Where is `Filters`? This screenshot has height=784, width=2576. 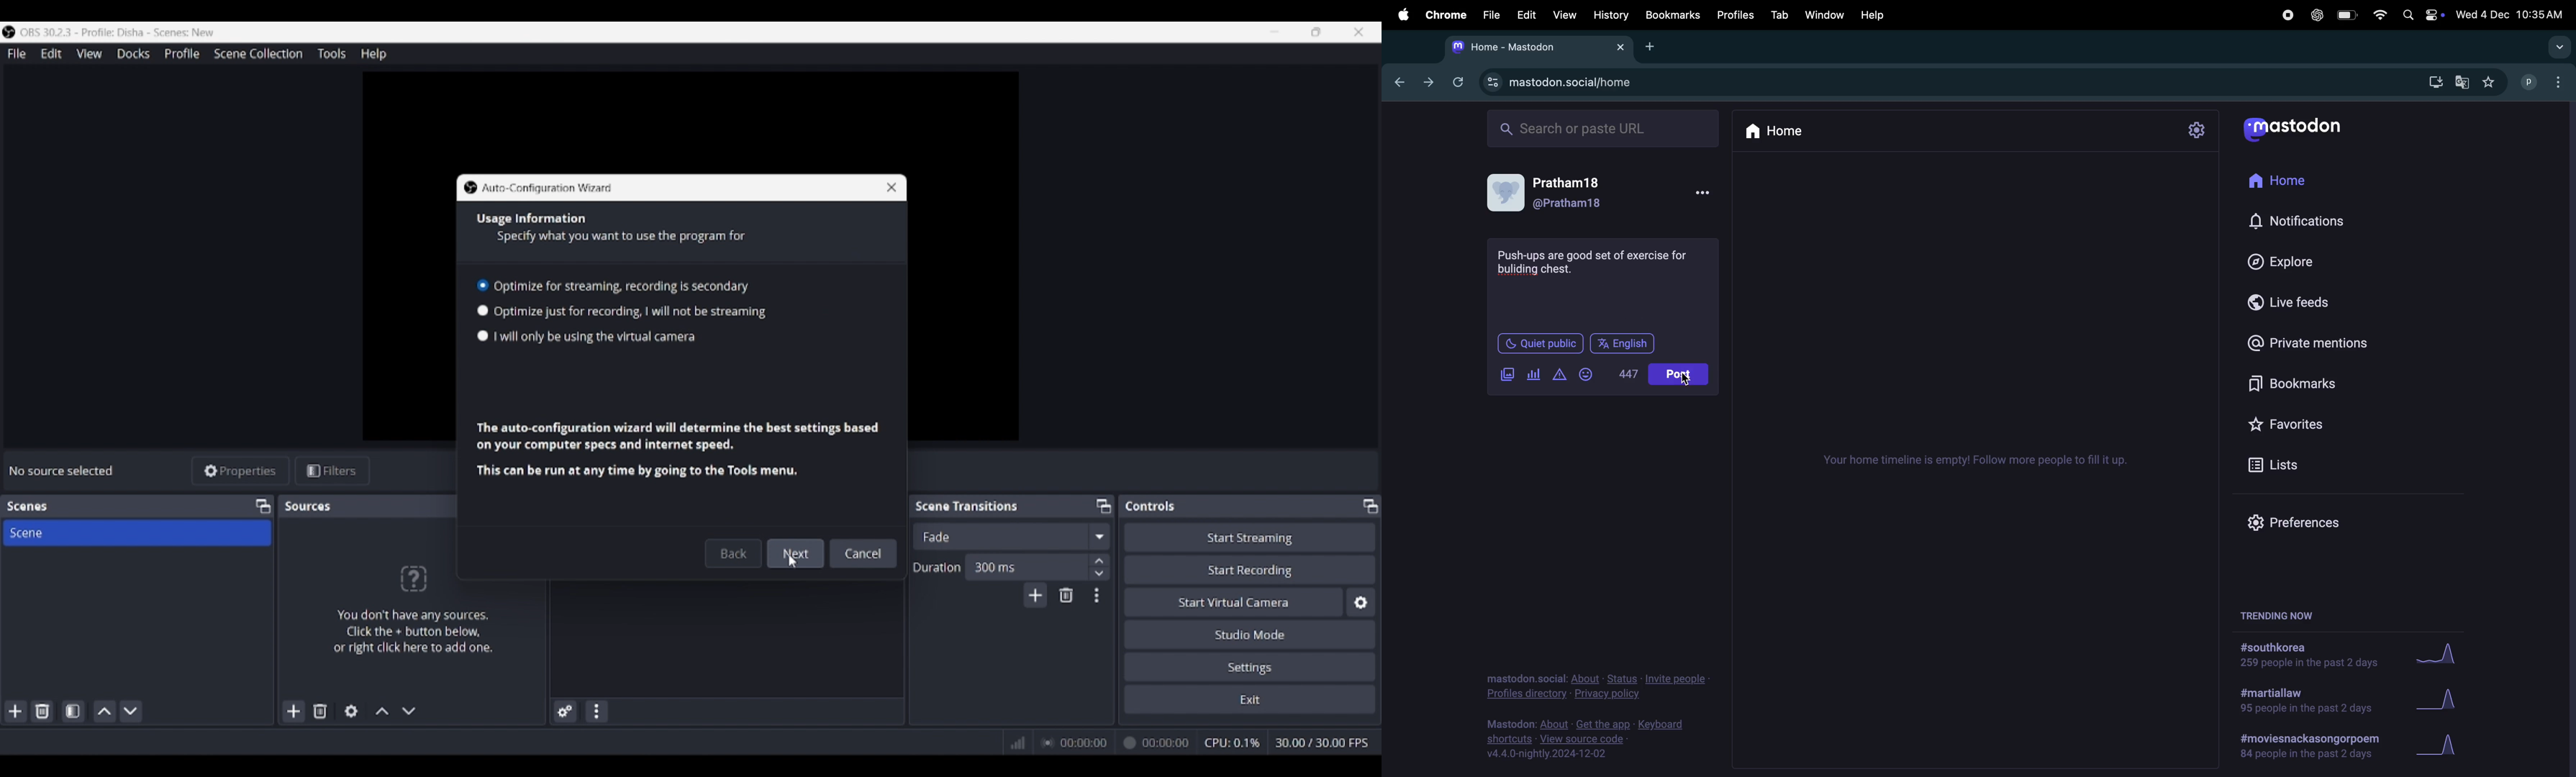
Filters is located at coordinates (332, 471).